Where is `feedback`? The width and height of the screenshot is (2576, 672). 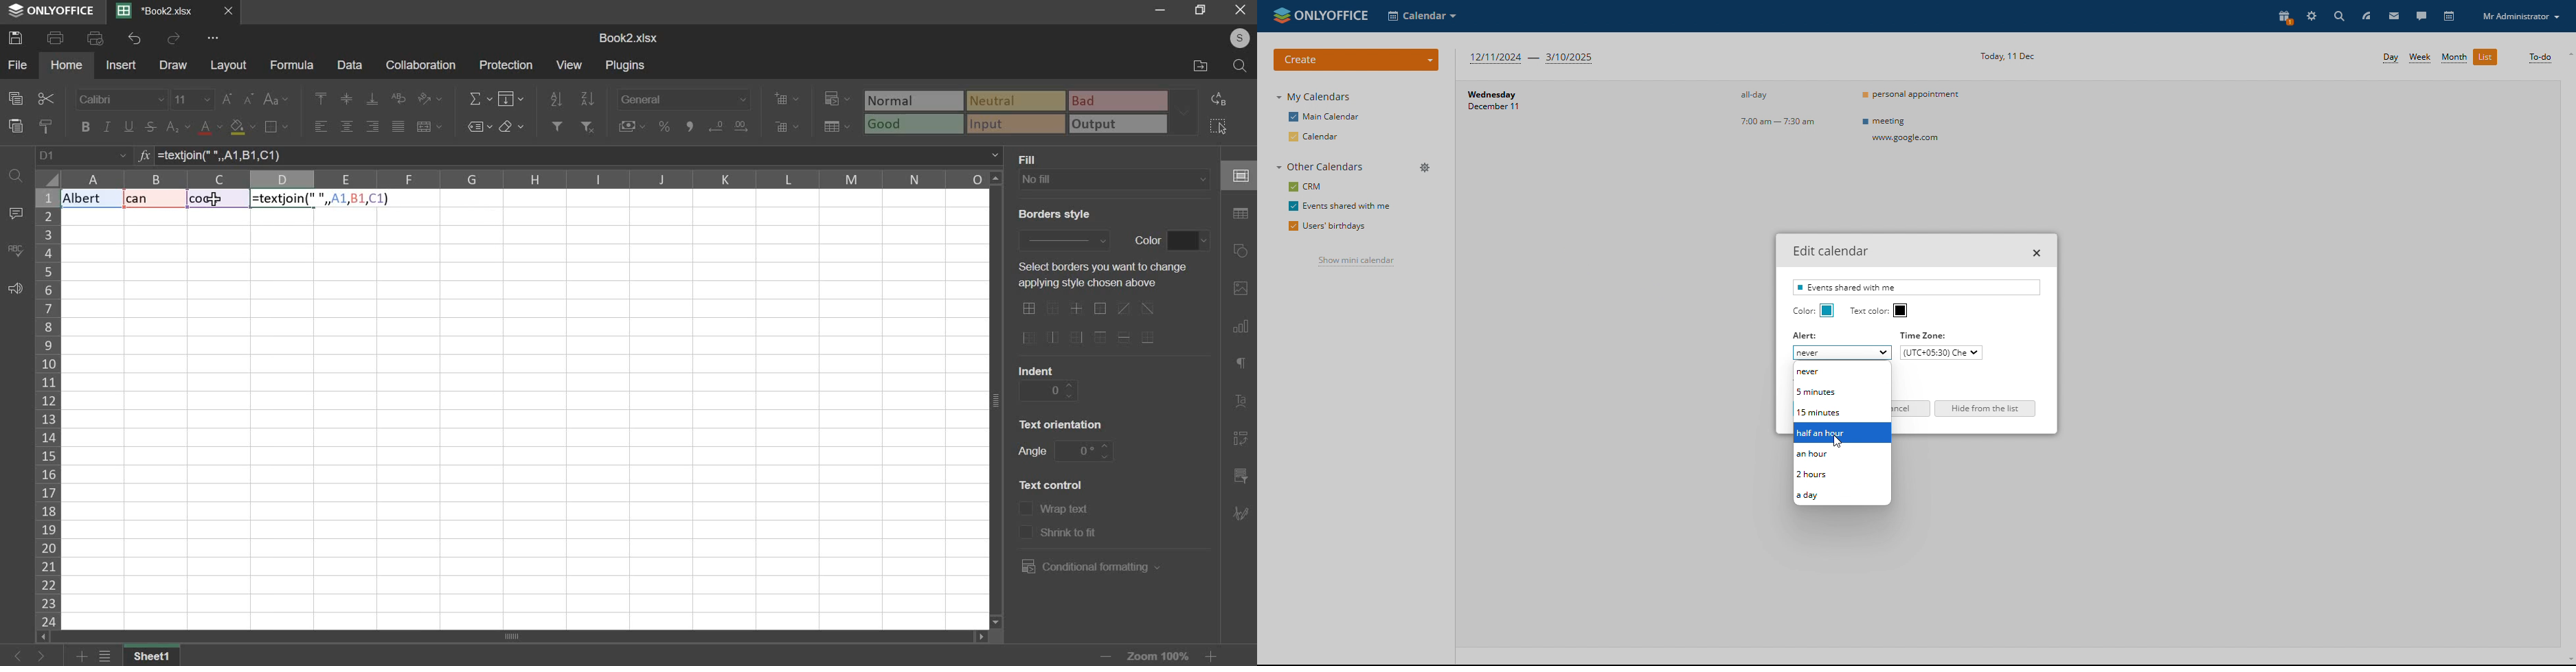 feedback is located at coordinates (15, 290).